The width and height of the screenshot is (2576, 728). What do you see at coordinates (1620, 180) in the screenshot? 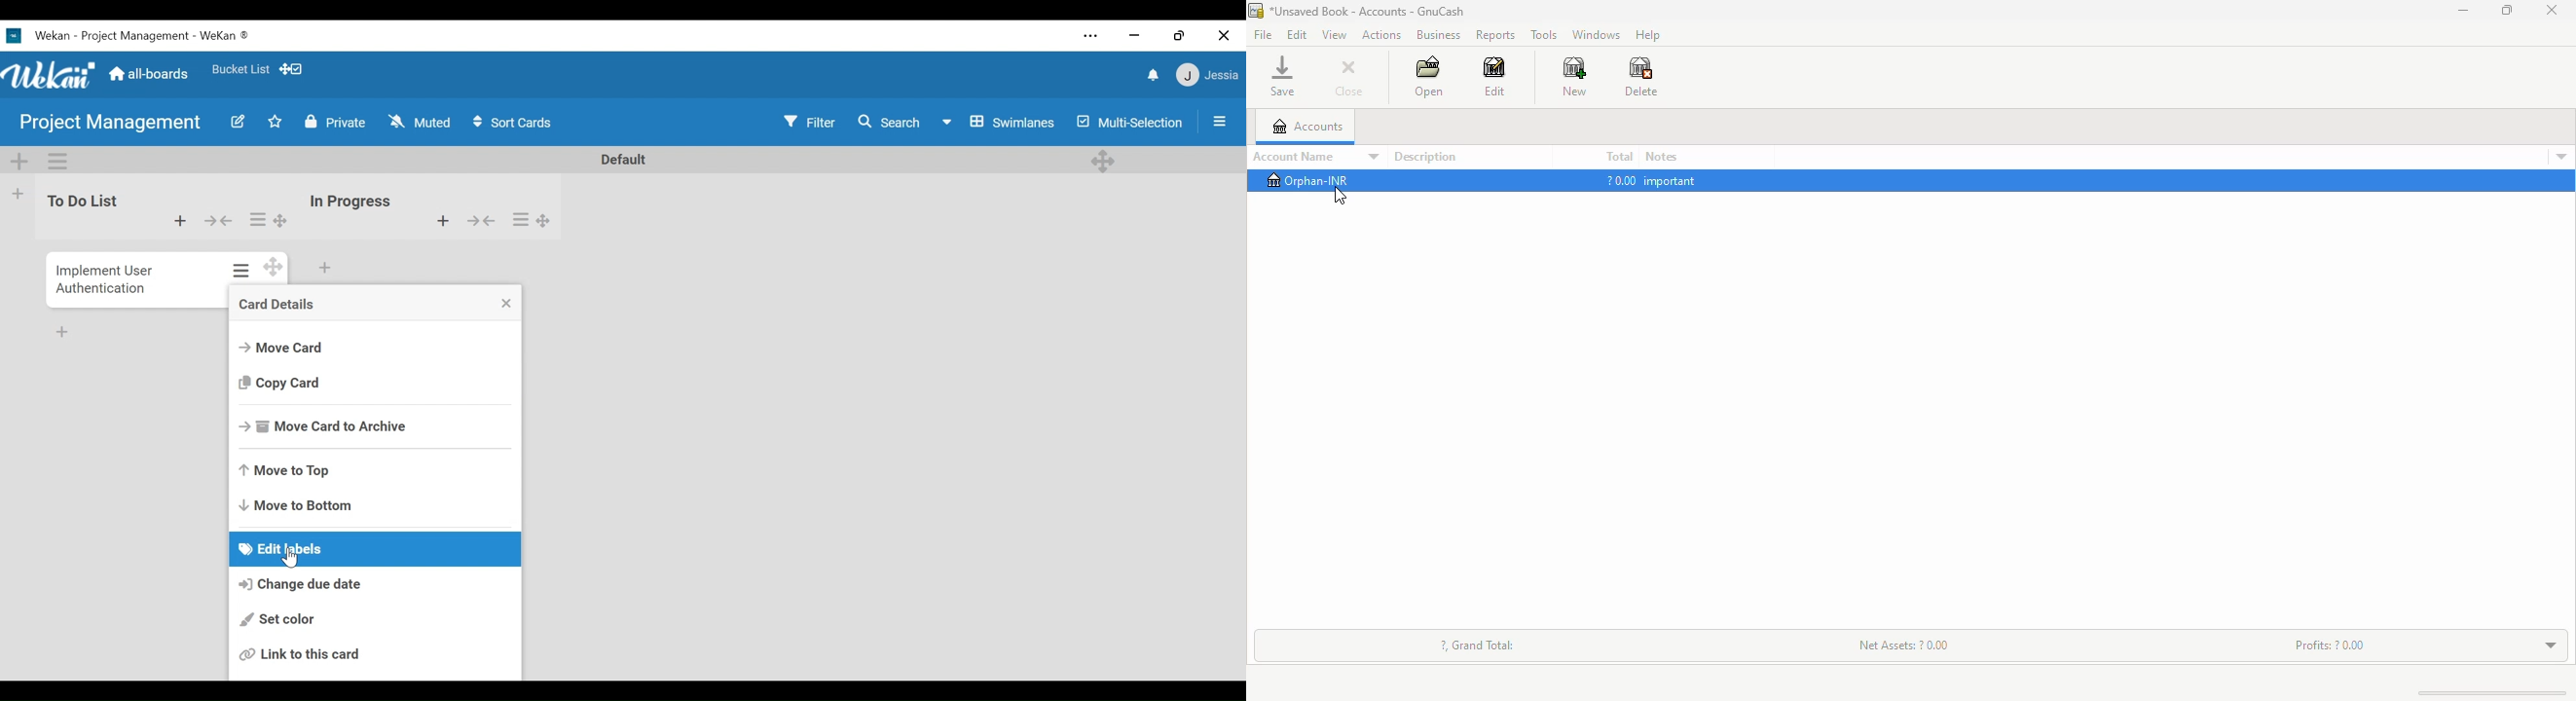
I see `?0.00` at bounding box center [1620, 180].